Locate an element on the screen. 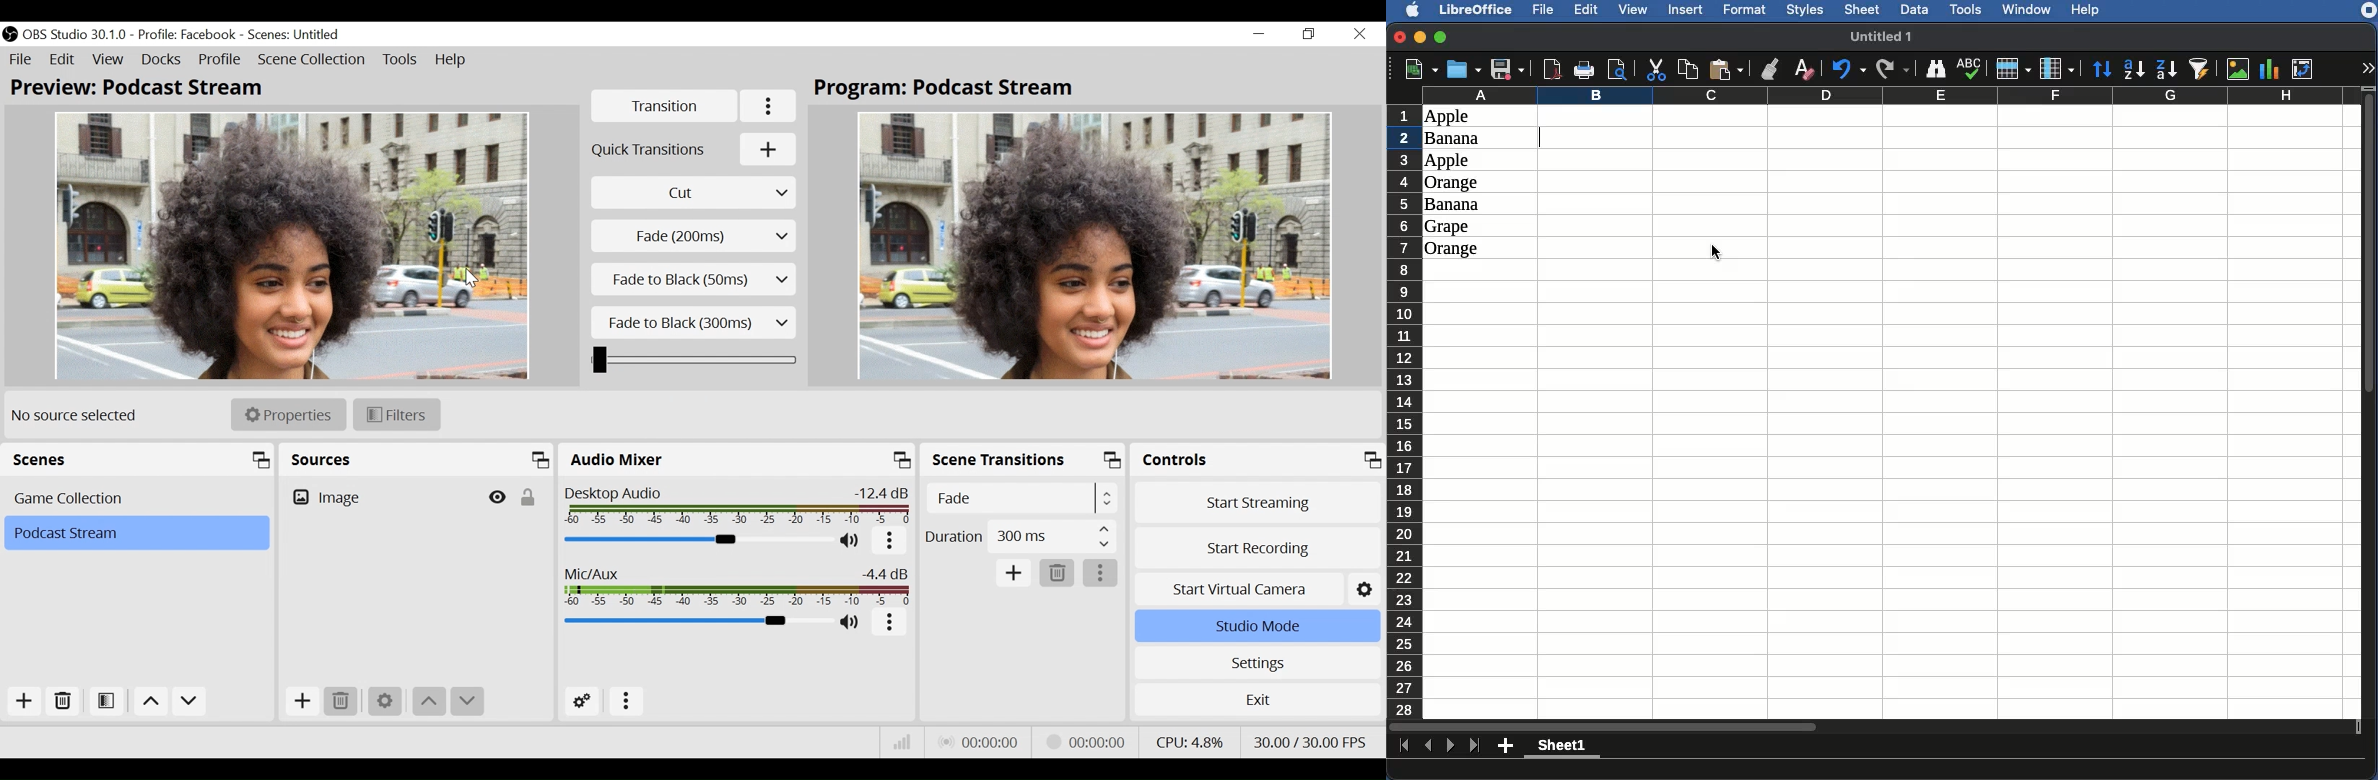  Export directly as PDF is located at coordinates (1553, 68).